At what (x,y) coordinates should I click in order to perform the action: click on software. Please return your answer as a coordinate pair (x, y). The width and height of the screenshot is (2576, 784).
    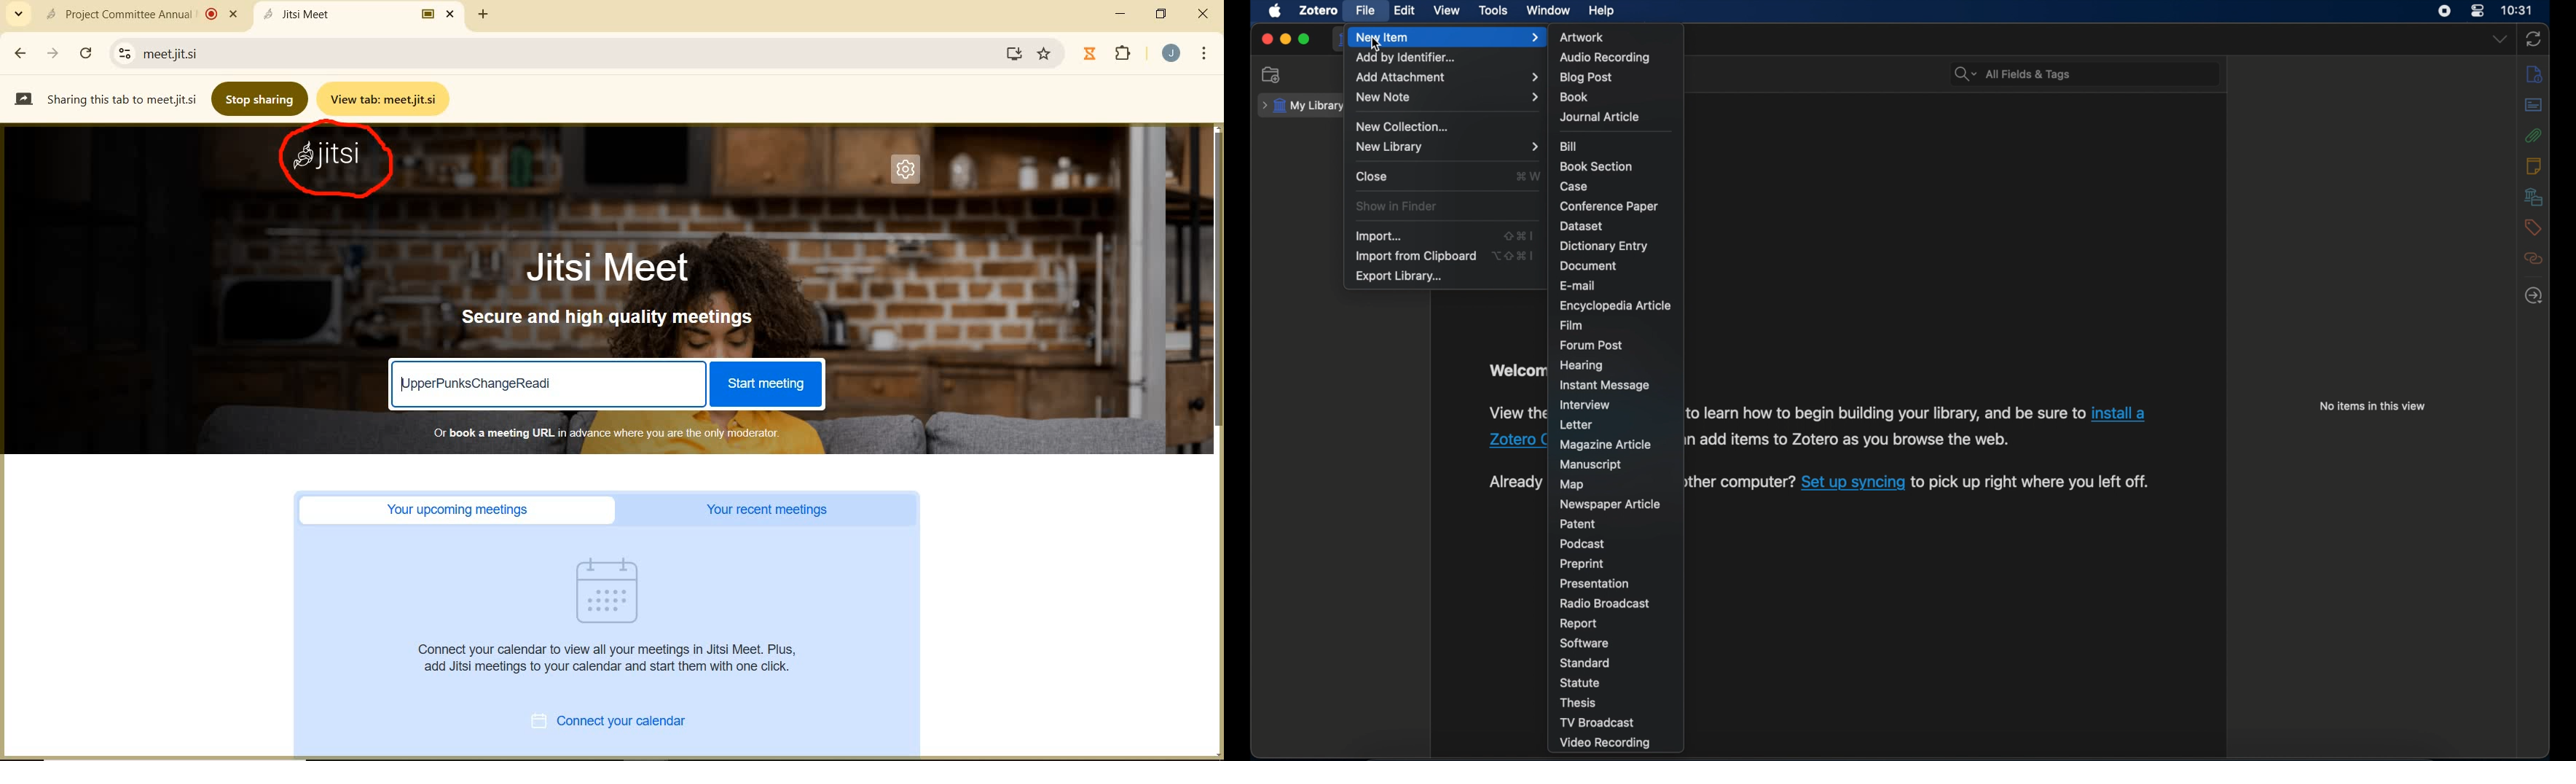
    Looking at the image, I should click on (1587, 643).